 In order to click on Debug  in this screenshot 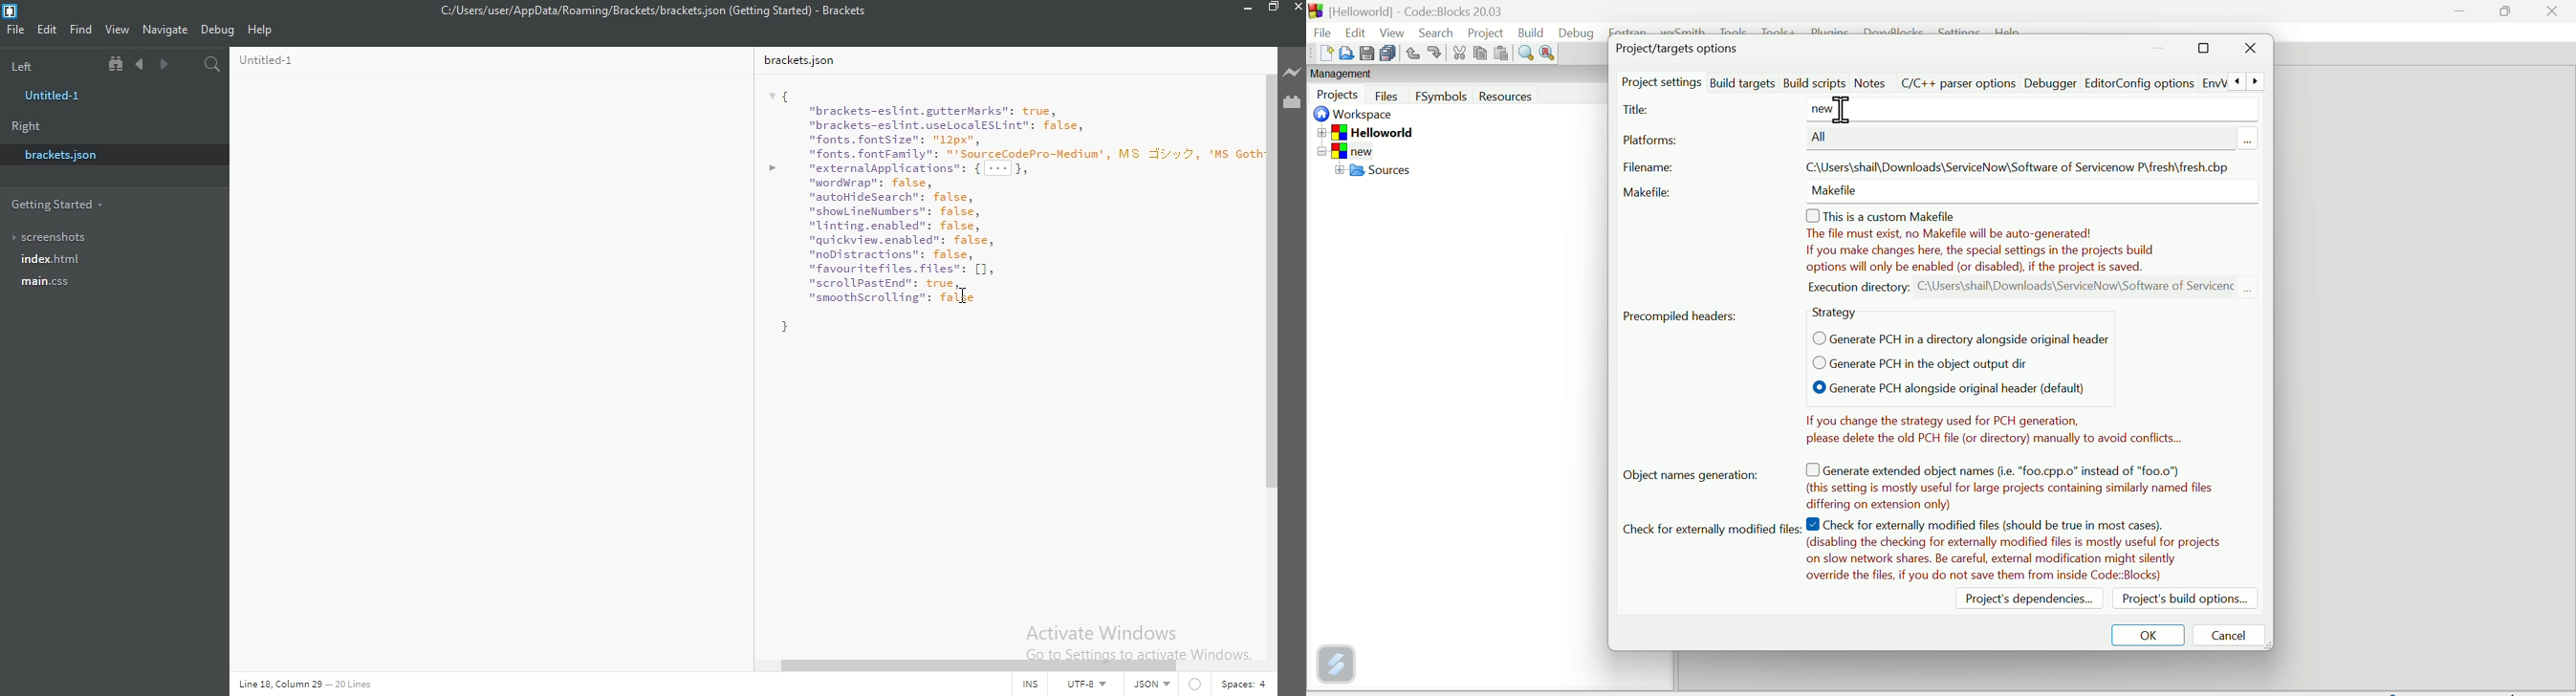, I will do `click(1576, 32)`.